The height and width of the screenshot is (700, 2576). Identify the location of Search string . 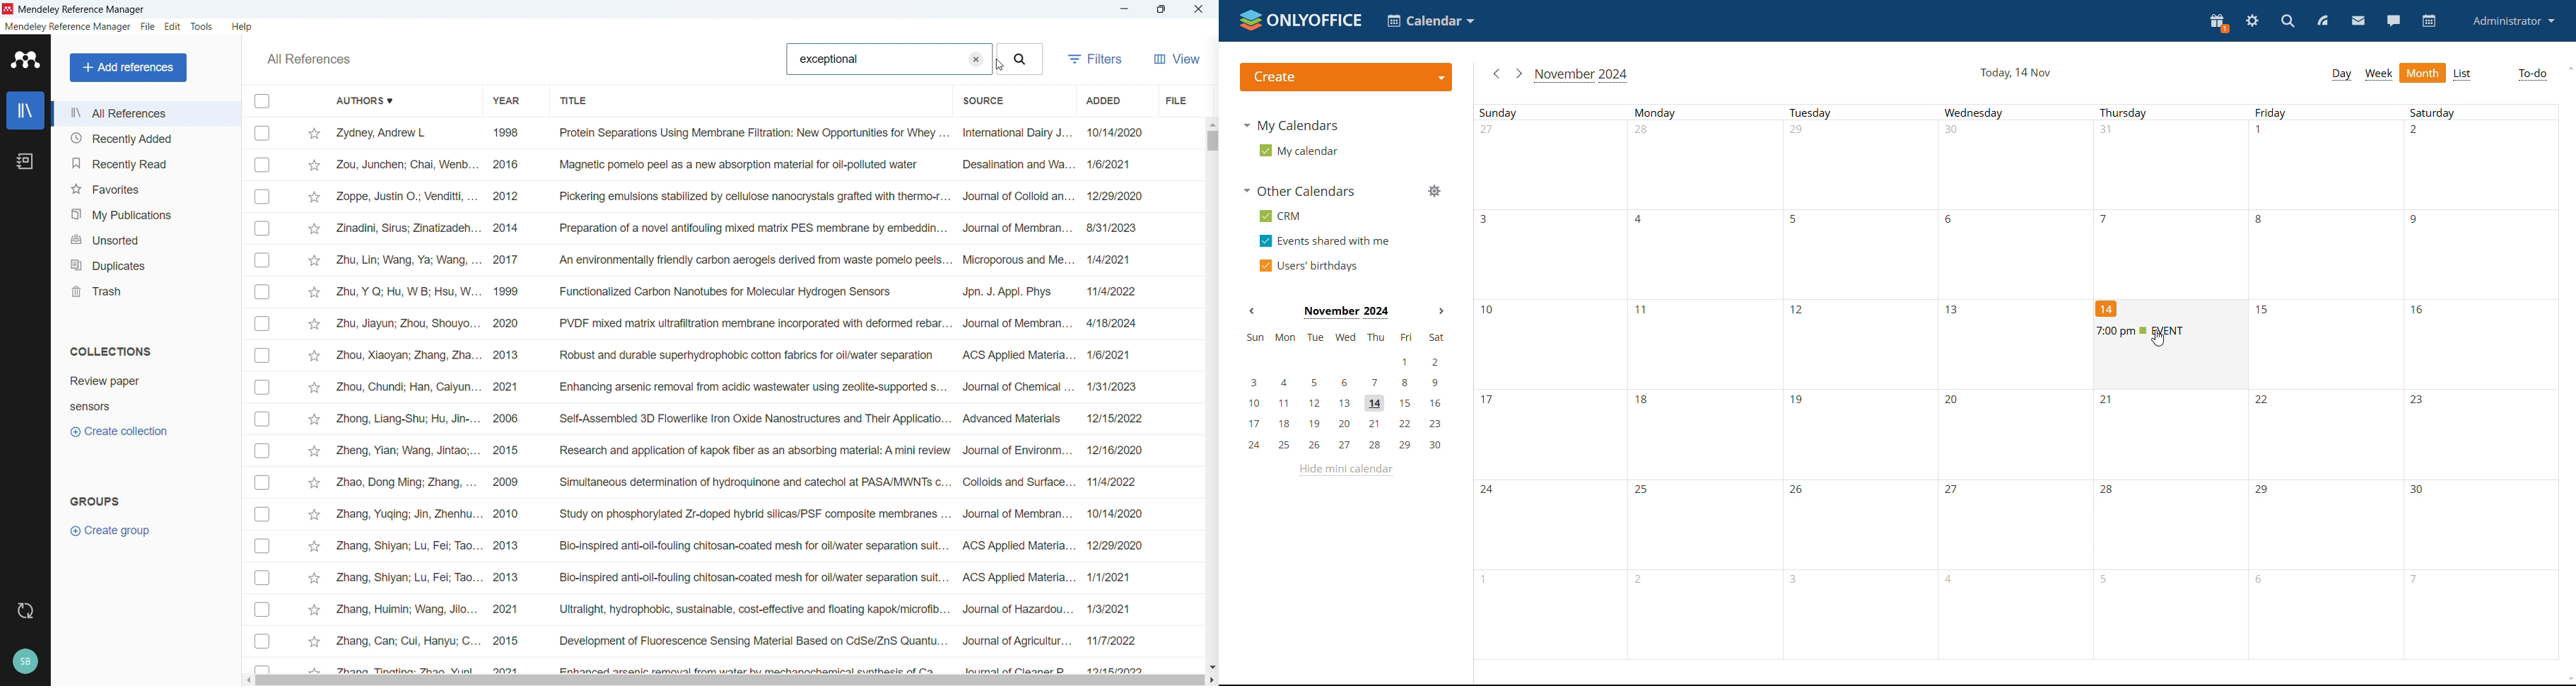
(829, 59).